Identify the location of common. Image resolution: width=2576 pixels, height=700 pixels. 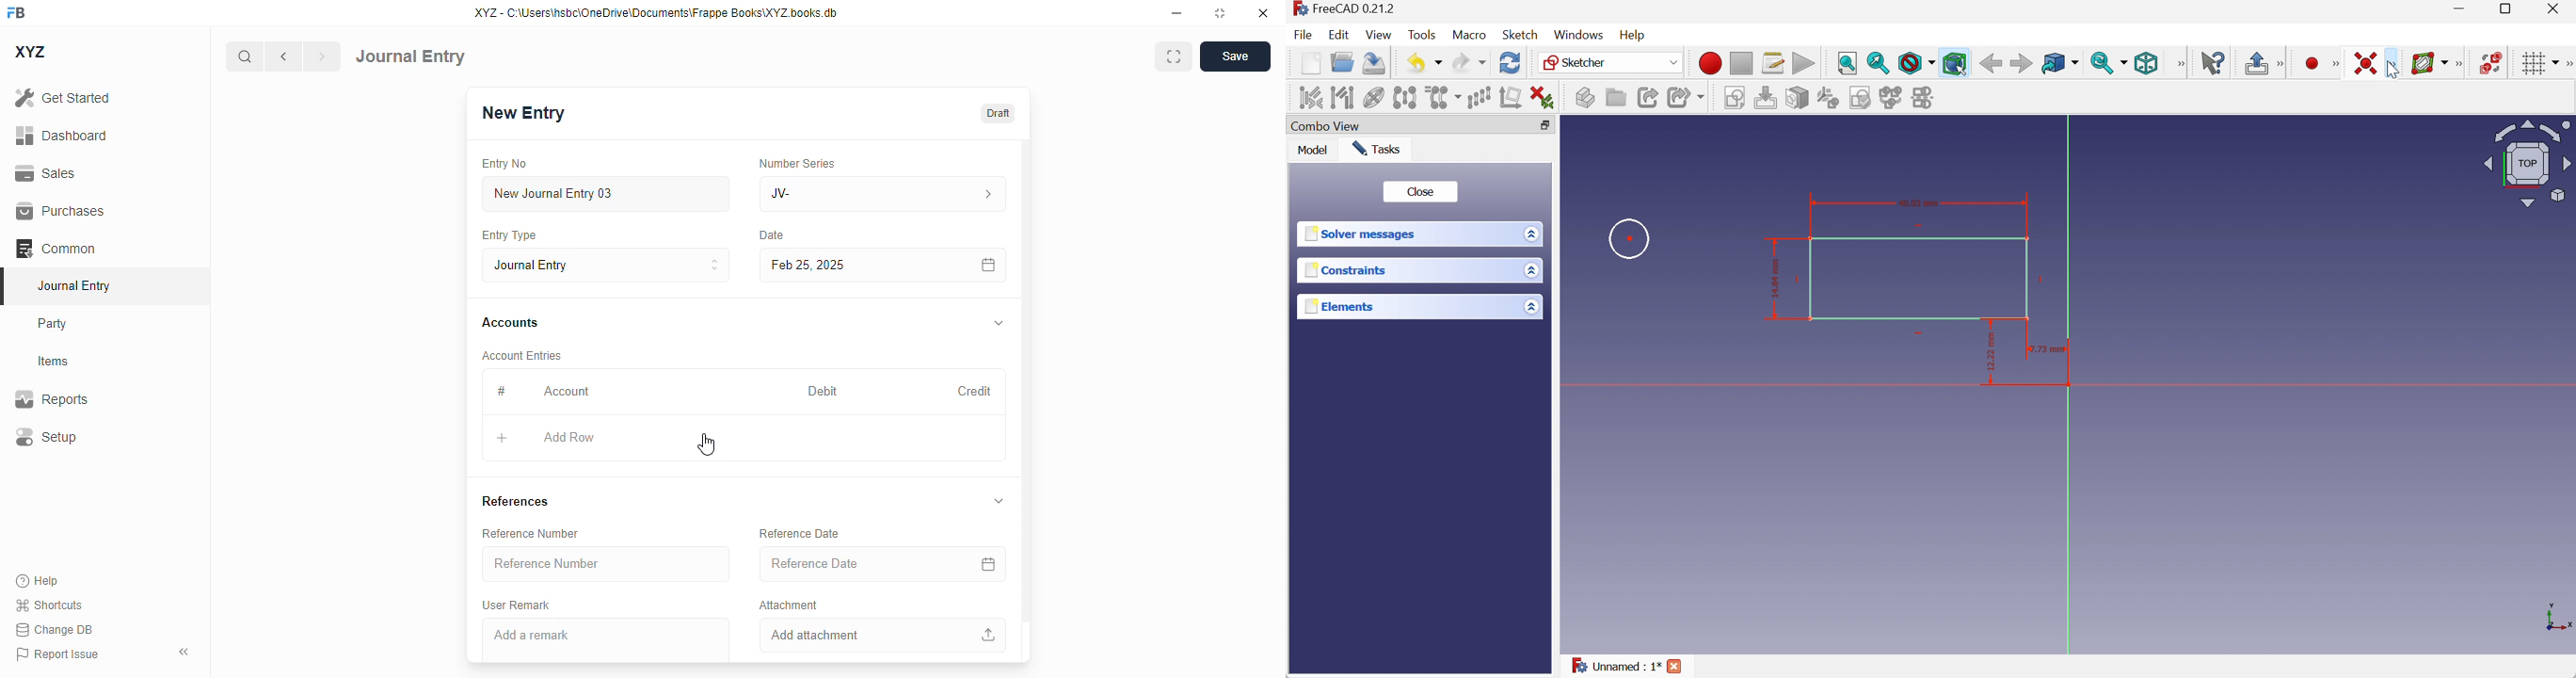
(56, 249).